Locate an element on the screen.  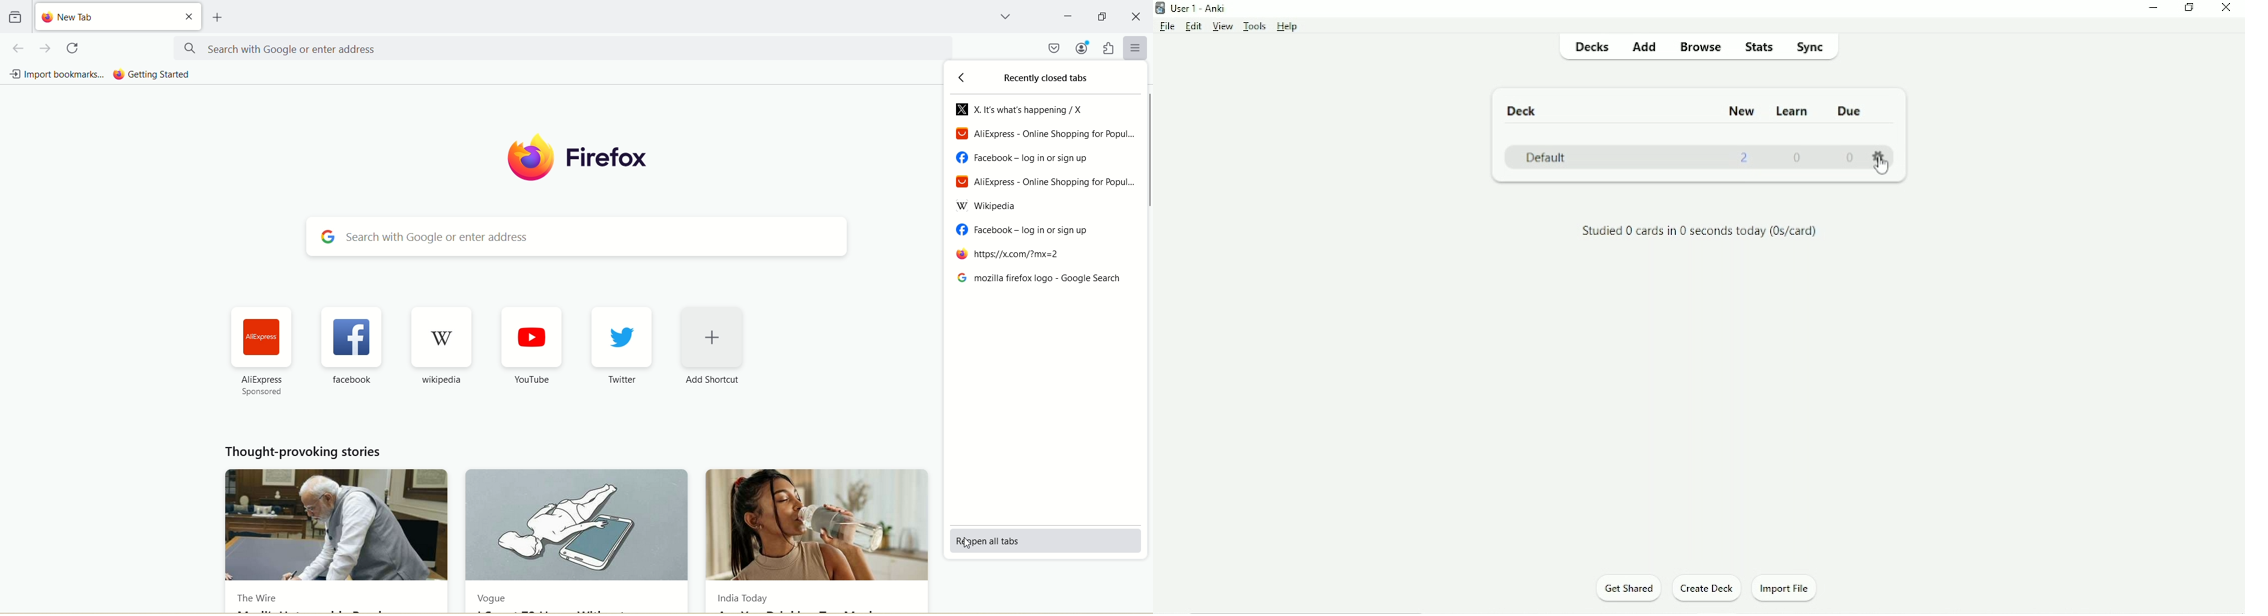
Cursor is located at coordinates (1883, 170).